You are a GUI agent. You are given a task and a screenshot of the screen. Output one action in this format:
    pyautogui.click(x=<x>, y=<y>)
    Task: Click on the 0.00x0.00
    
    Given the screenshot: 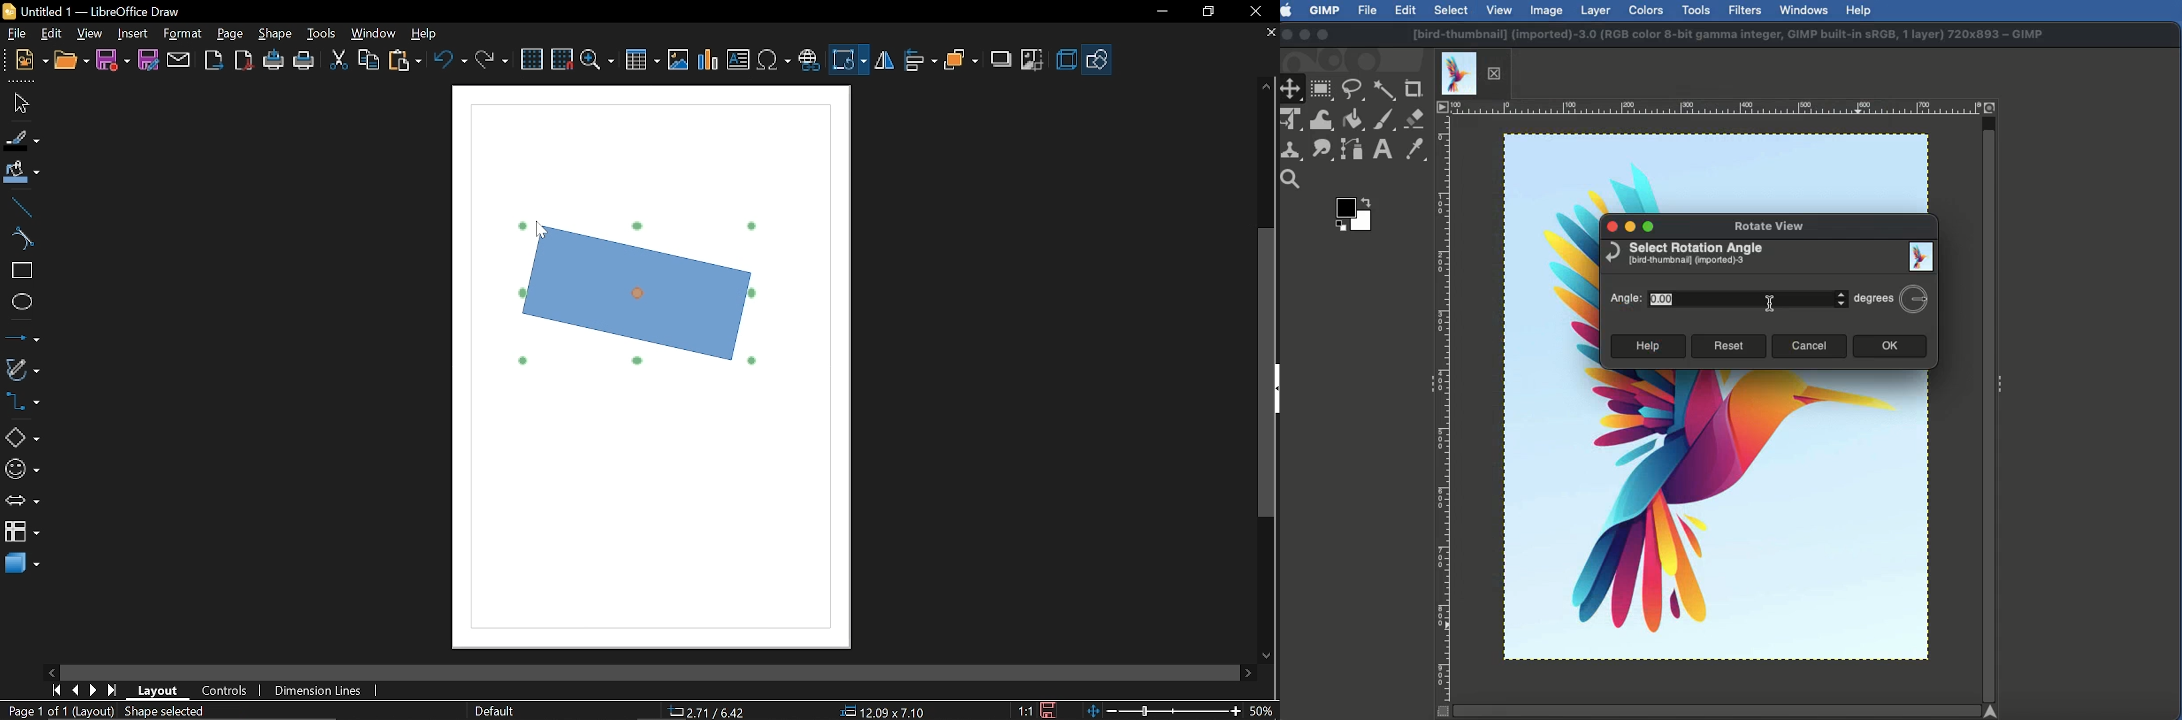 What is the action you would take?
    pyautogui.click(x=876, y=712)
    